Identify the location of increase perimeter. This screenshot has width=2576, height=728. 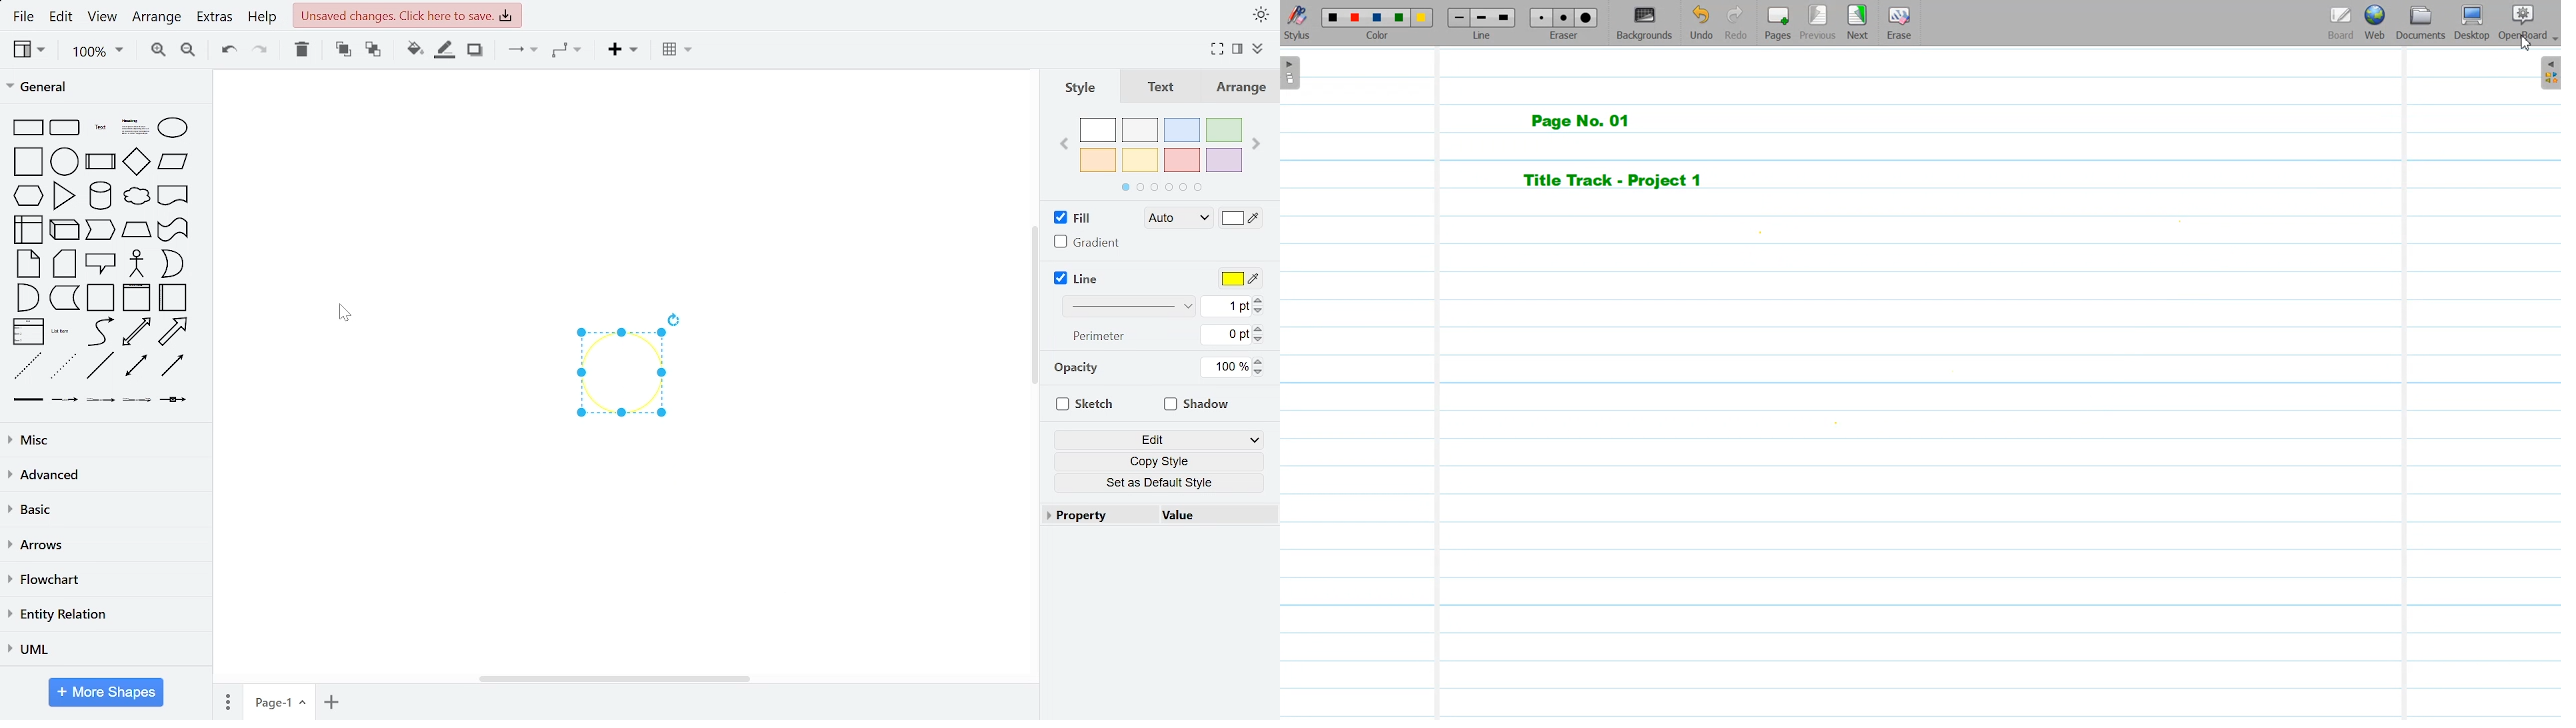
(1259, 328).